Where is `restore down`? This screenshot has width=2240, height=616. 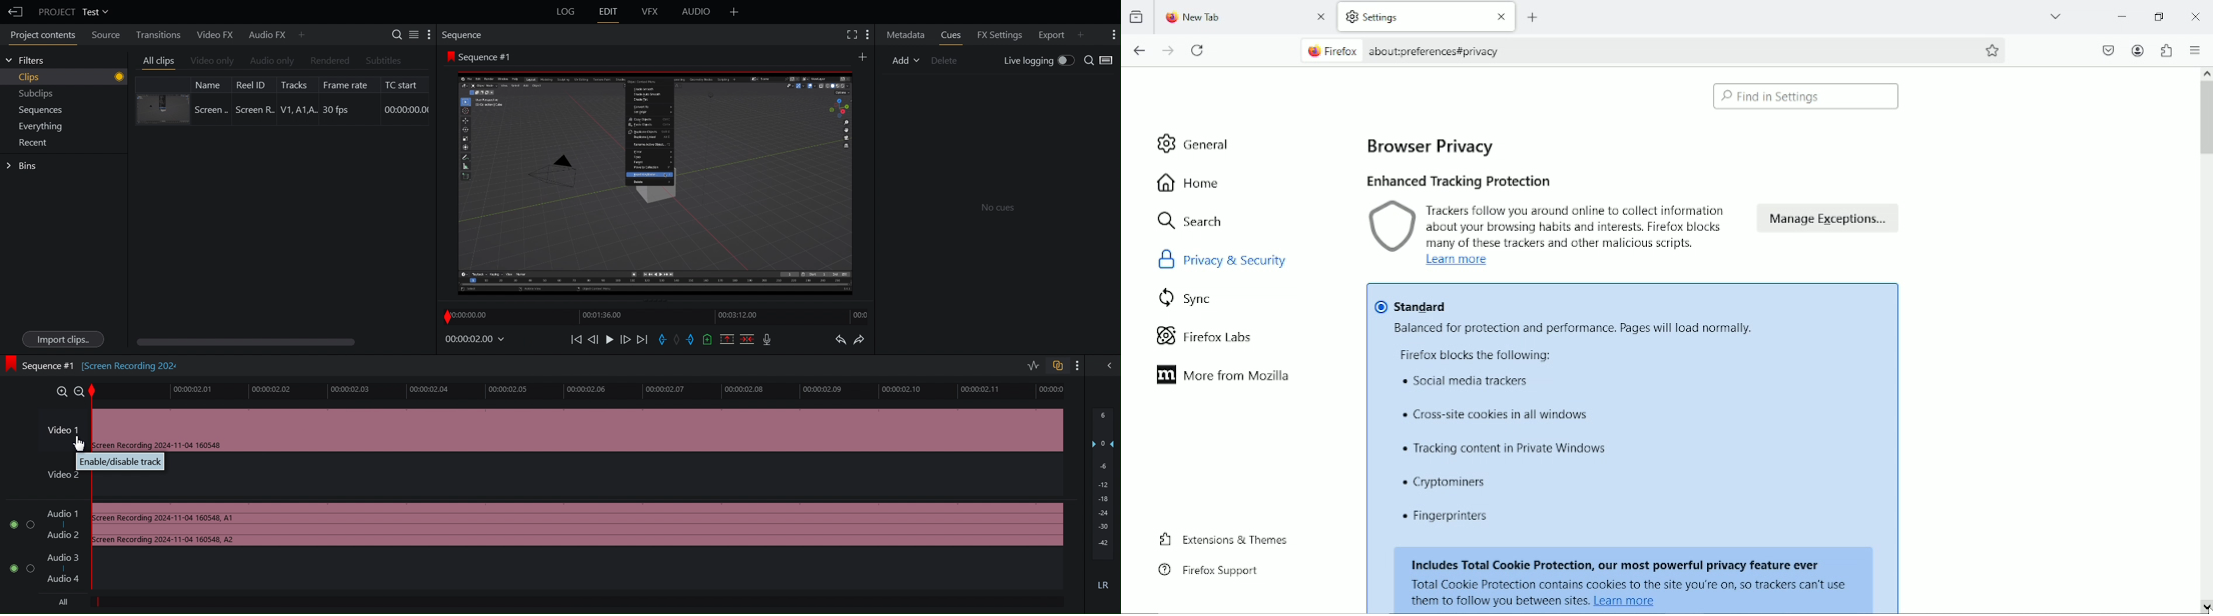 restore down is located at coordinates (2159, 14).